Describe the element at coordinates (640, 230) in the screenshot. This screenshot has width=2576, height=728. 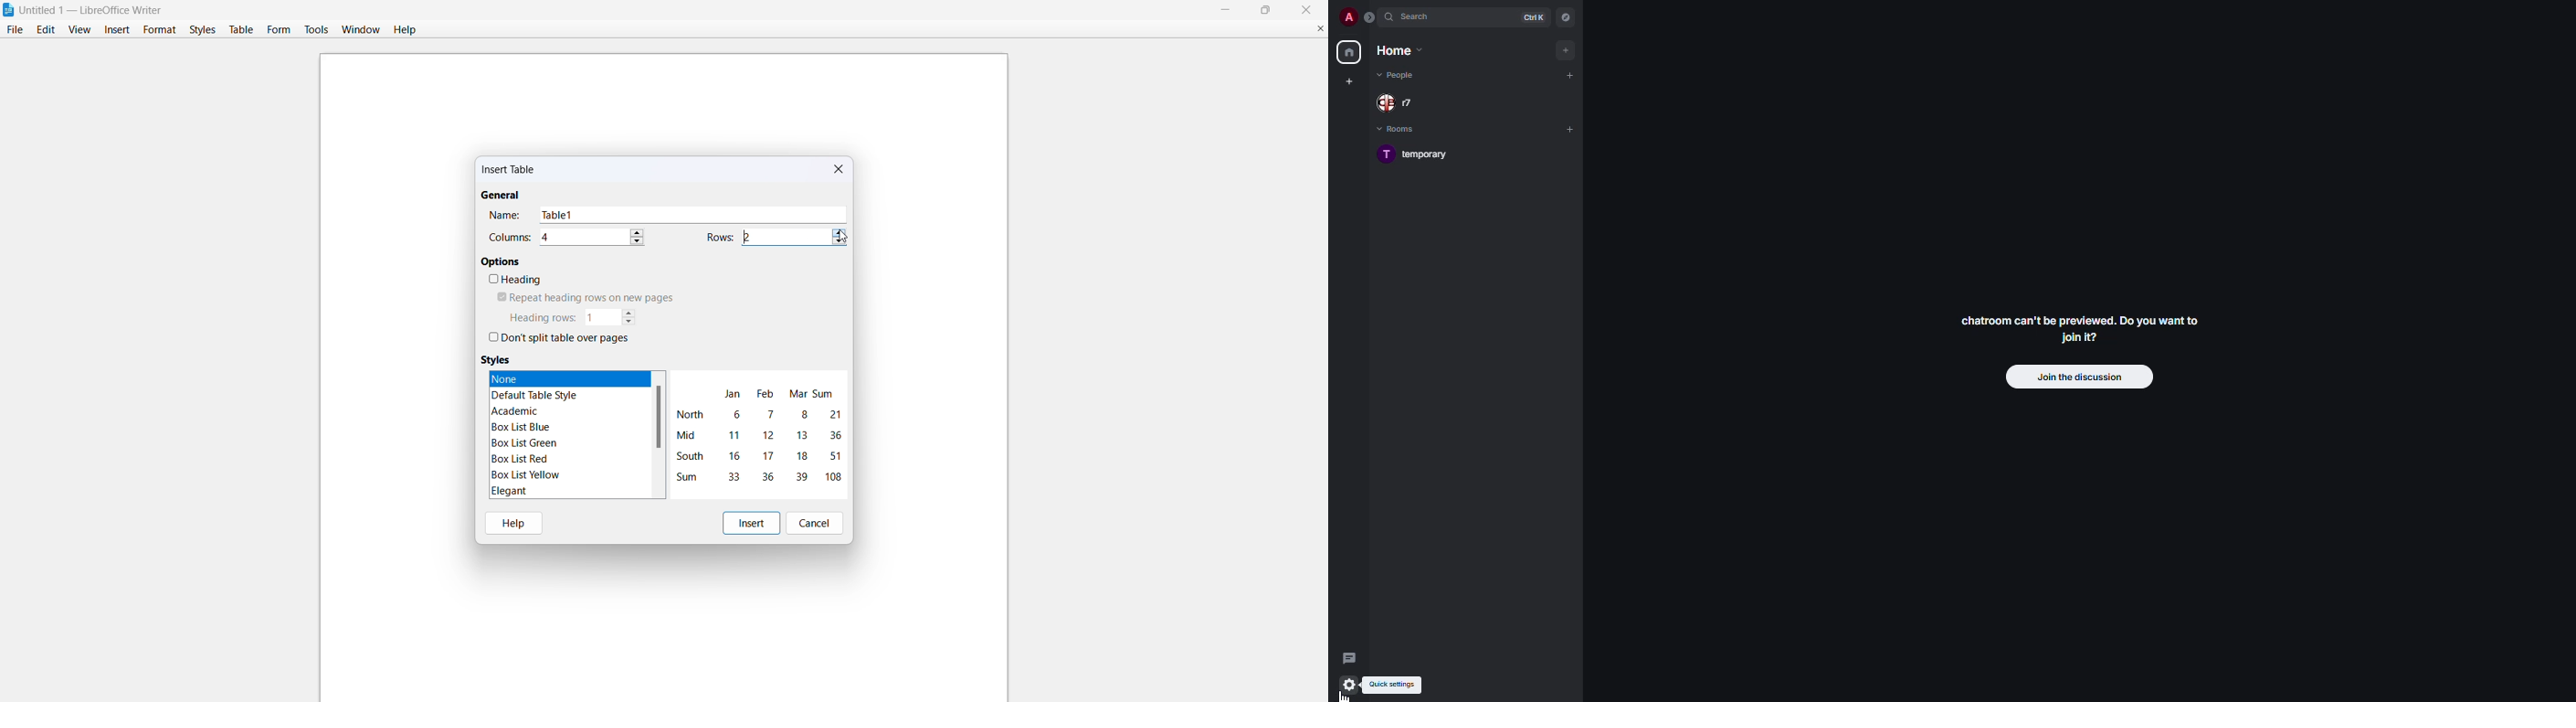
I see `increase column` at that location.